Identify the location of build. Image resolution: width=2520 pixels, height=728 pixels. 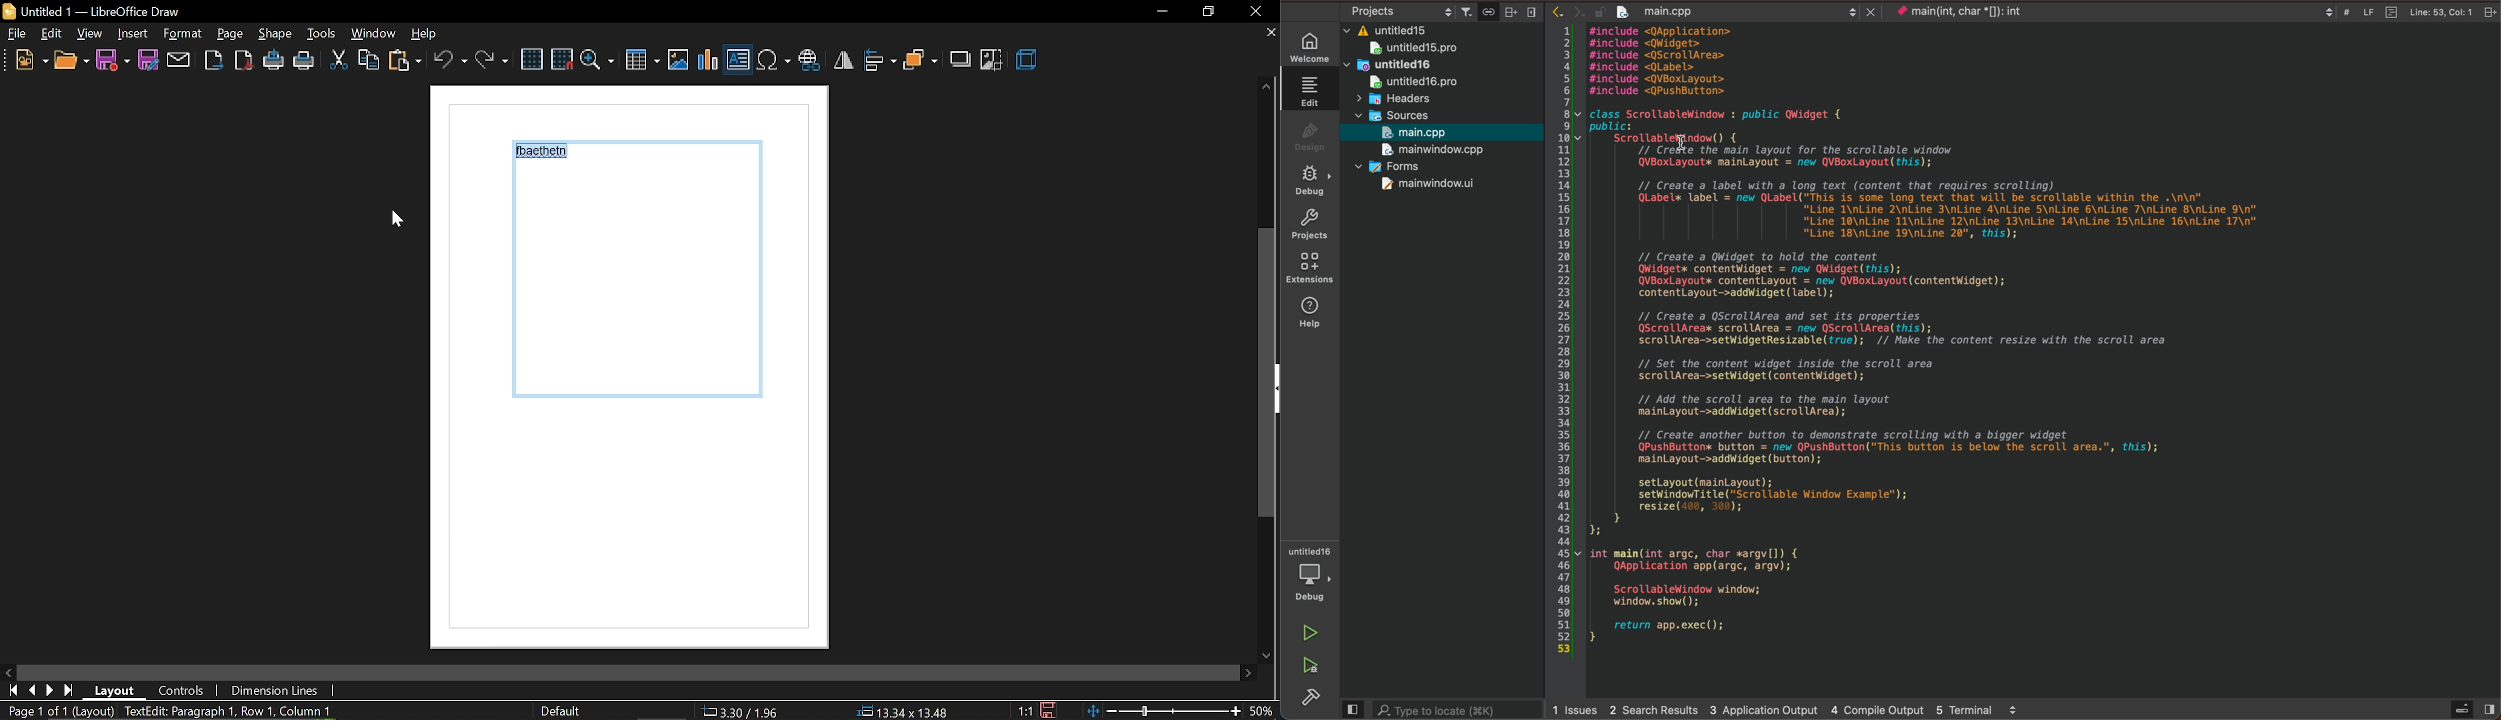
(1305, 697).